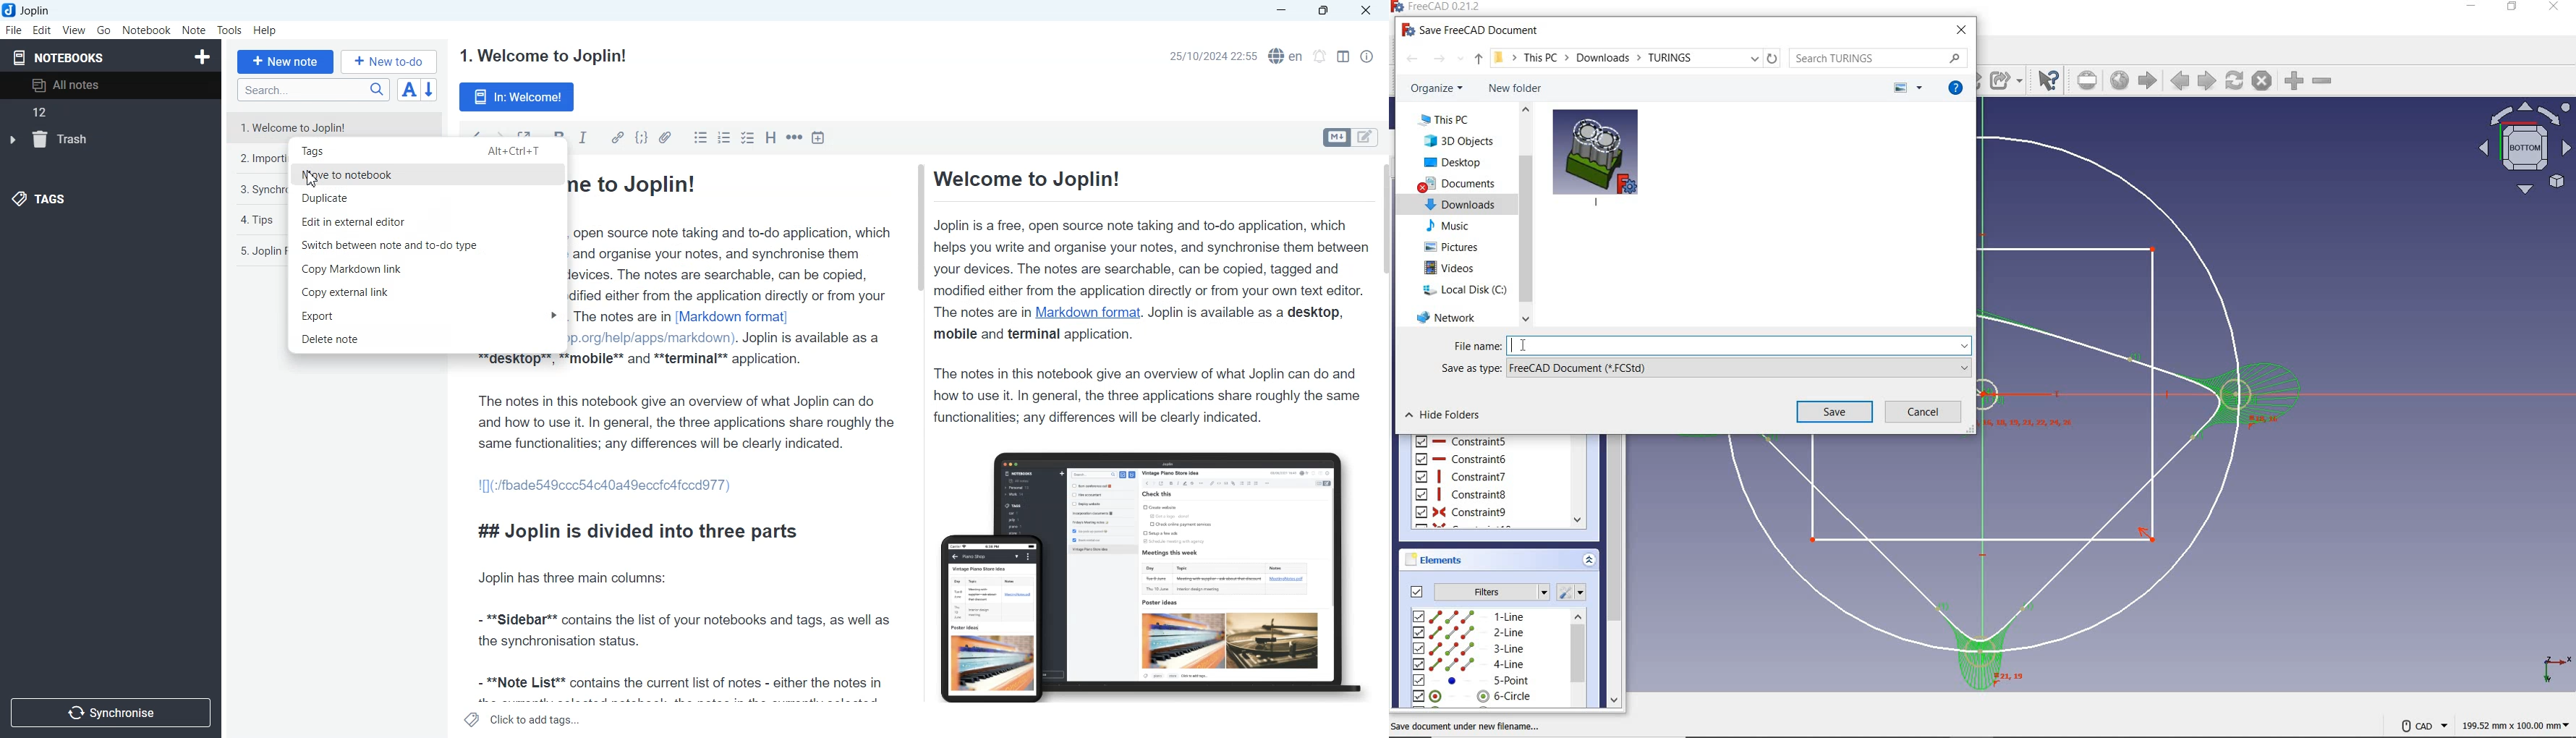 This screenshot has height=756, width=2576. I want to click on save, so click(1836, 411).